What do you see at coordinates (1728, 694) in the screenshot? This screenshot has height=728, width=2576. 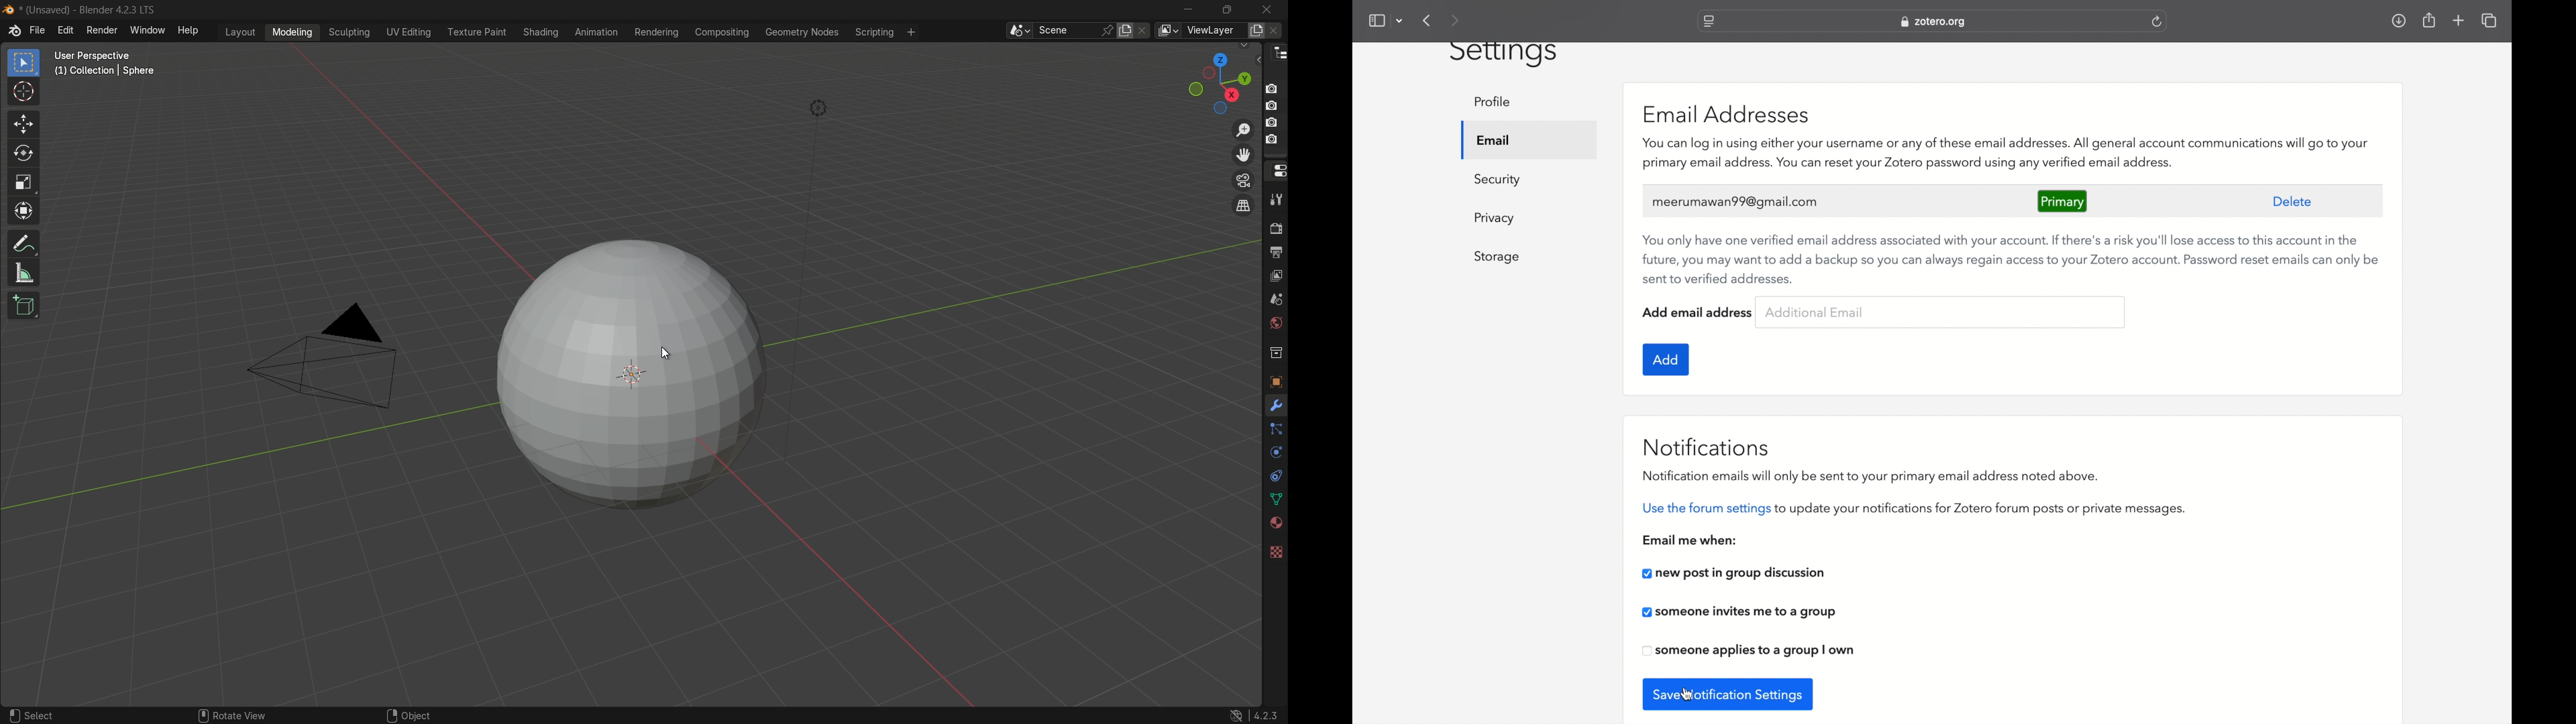 I see `save notification settings` at bounding box center [1728, 694].